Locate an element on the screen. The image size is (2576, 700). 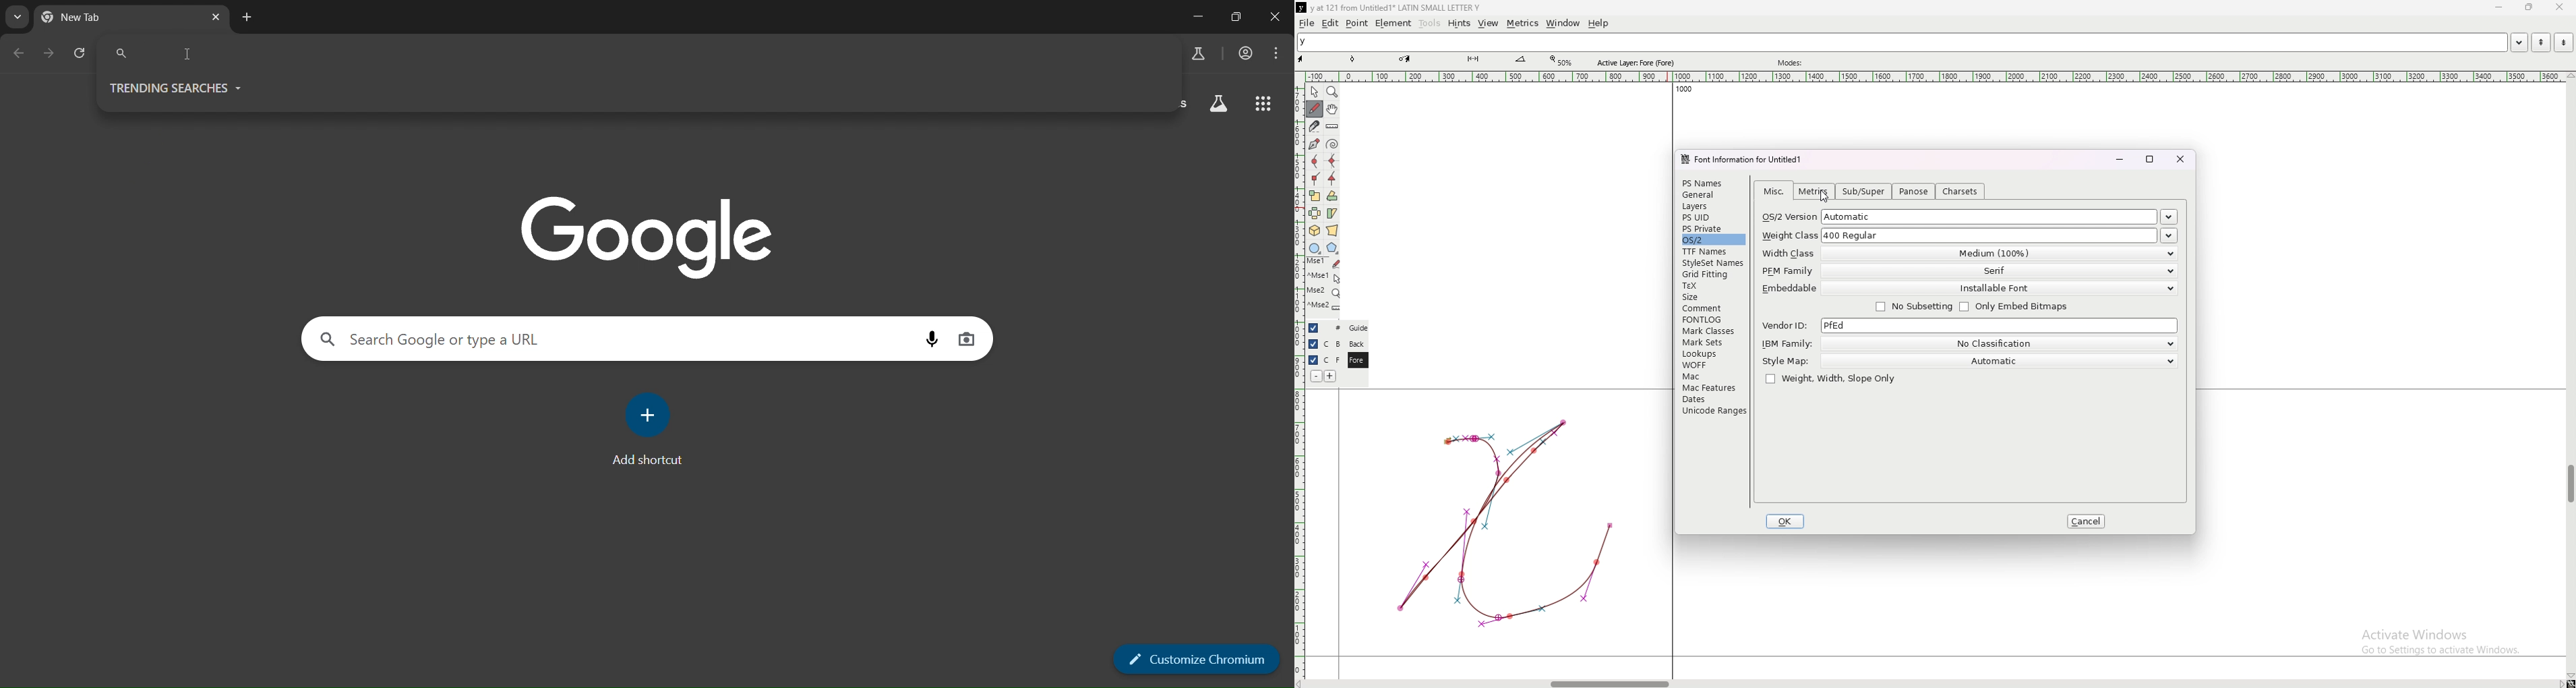
lookups is located at coordinates (1711, 354).